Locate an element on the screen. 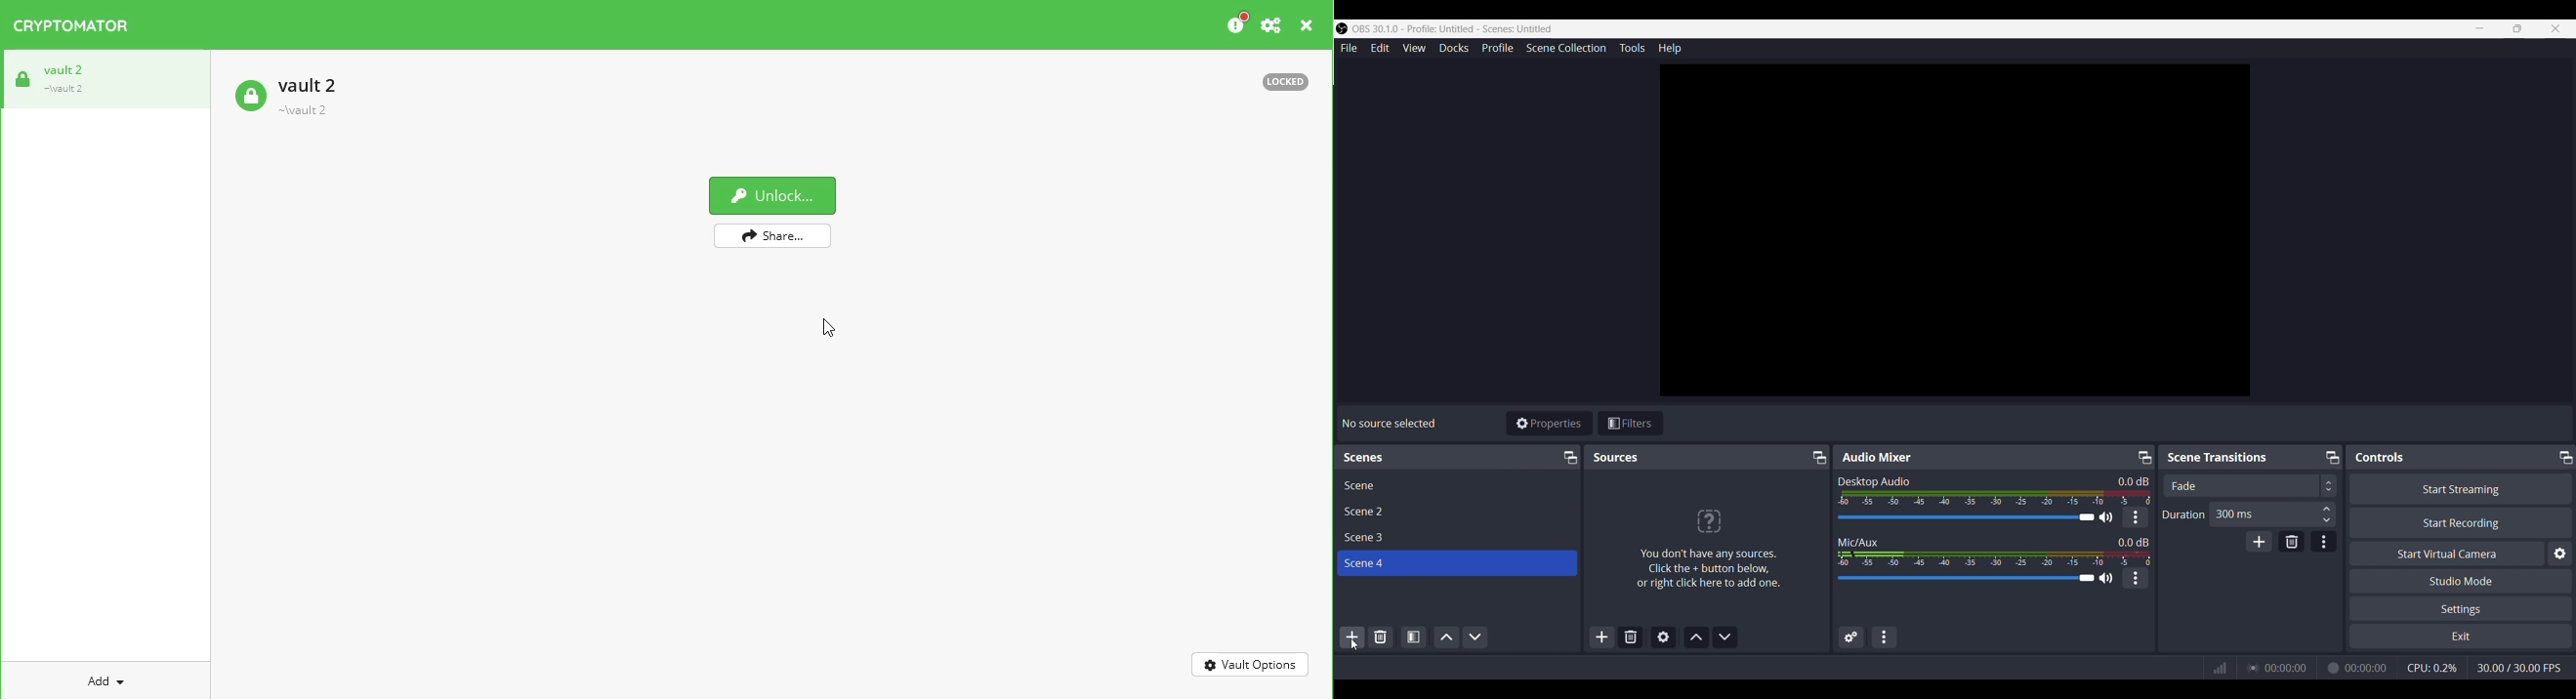 The width and height of the screenshot is (2576, 700). Volume Indicator is located at coordinates (1994, 557).